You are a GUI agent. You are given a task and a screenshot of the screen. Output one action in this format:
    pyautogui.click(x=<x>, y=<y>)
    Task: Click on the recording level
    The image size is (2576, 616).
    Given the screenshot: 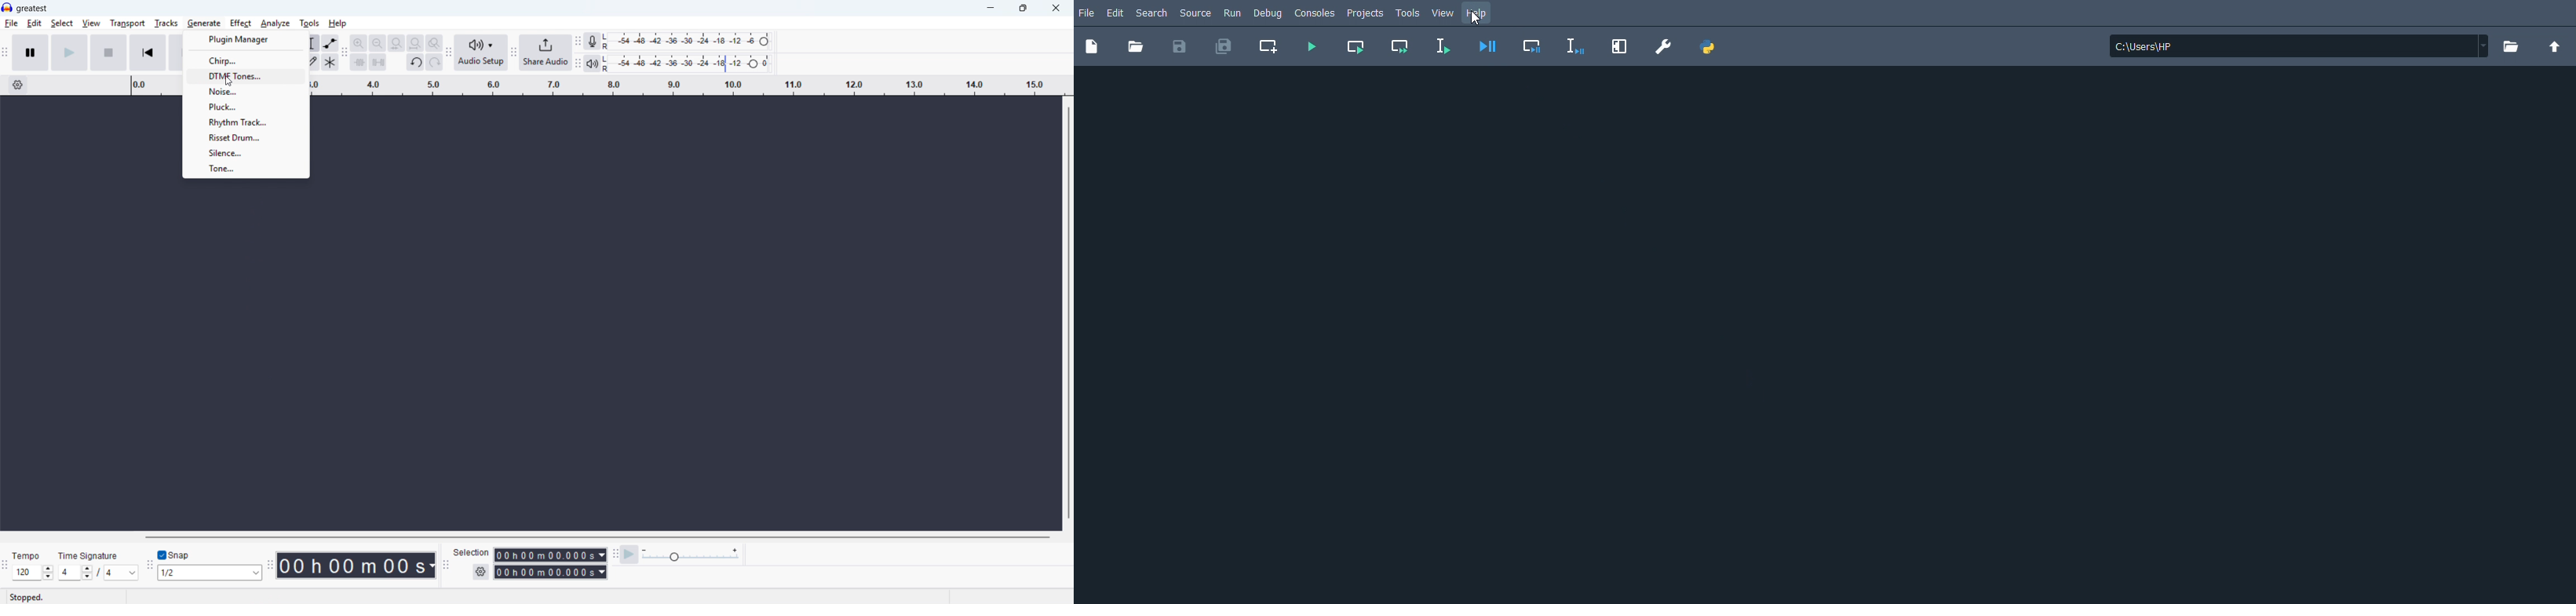 What is the action you would take?
    pyautogui.click(x=691, y=41)
    